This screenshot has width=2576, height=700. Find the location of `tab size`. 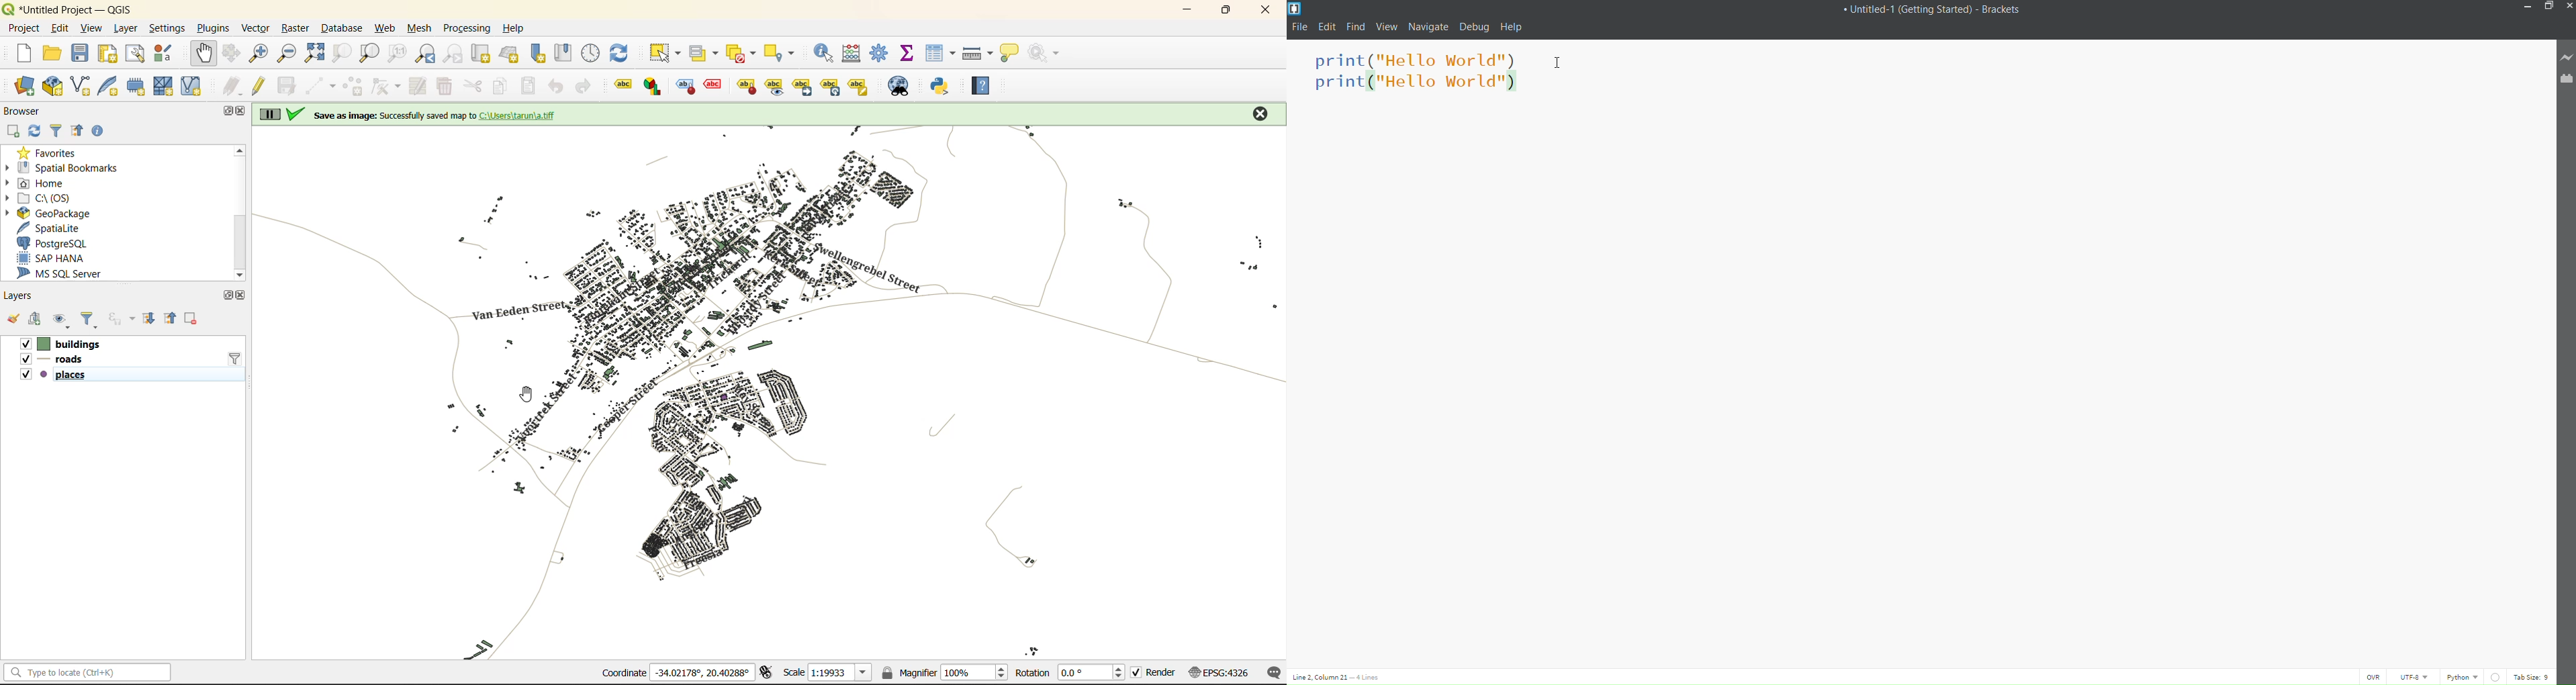

tab size is located at coordinates (2532, 677).